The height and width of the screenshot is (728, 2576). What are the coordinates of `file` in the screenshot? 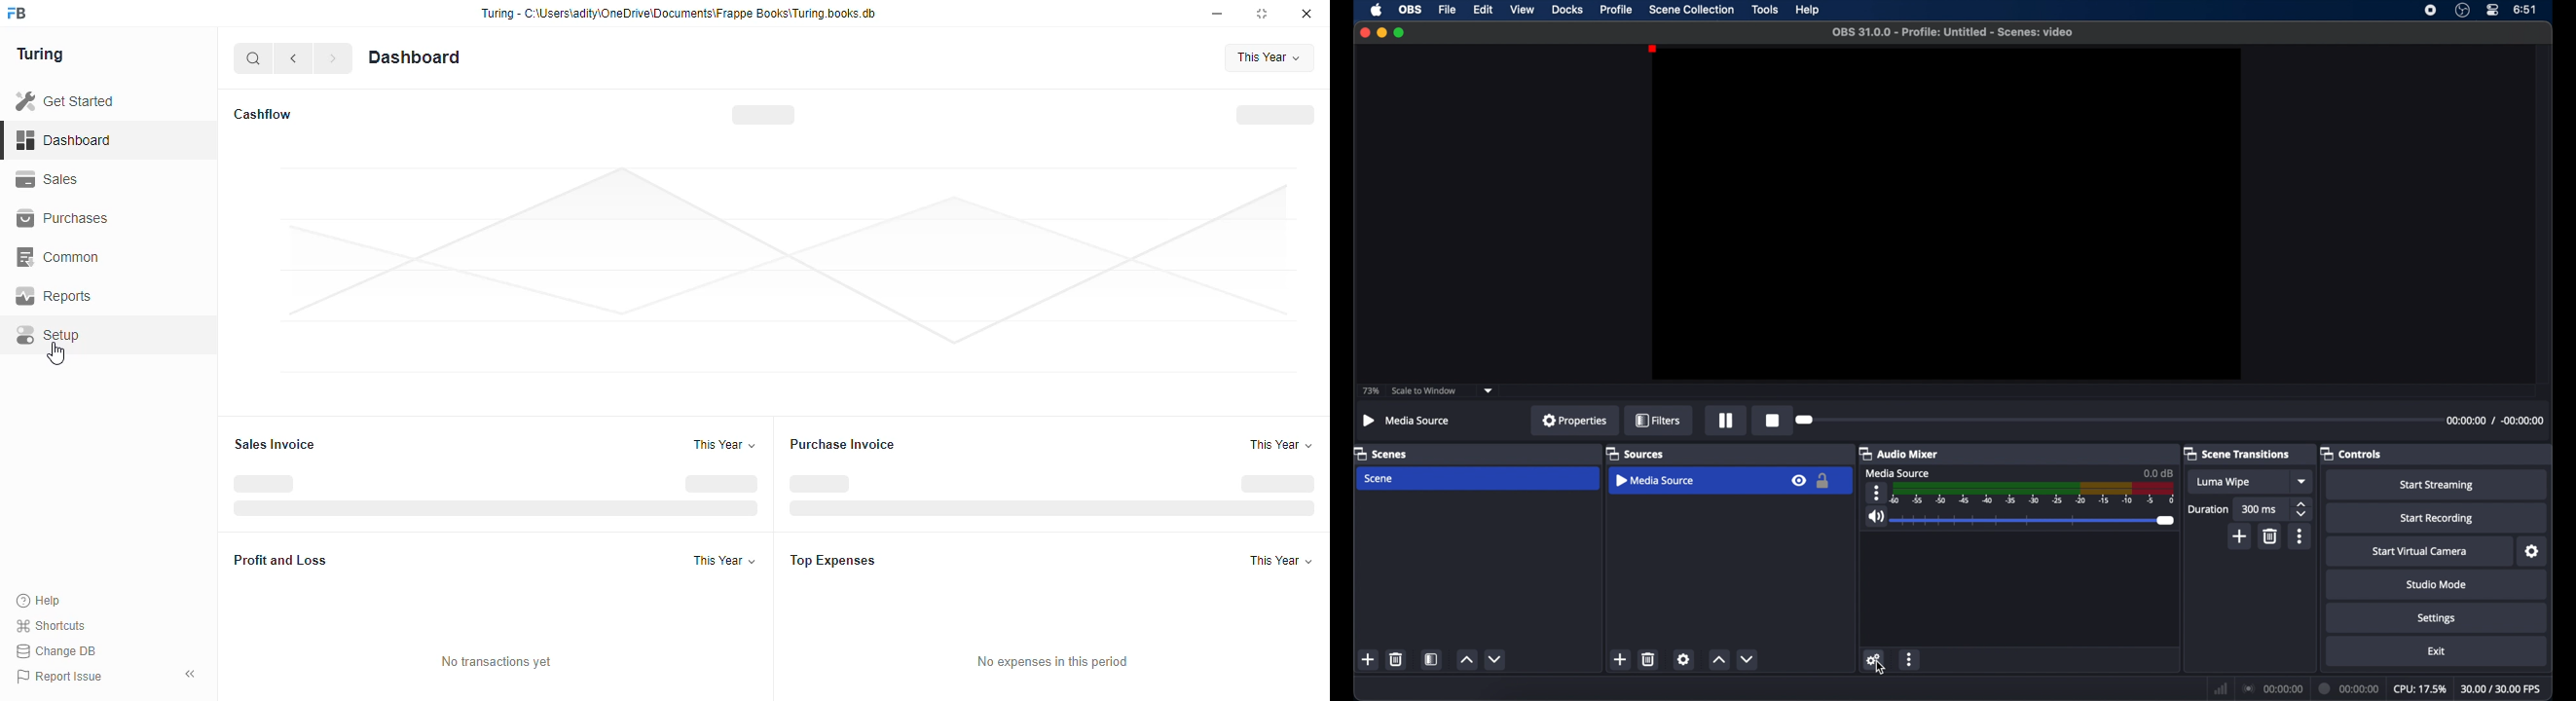 It's located at (1447, 10).